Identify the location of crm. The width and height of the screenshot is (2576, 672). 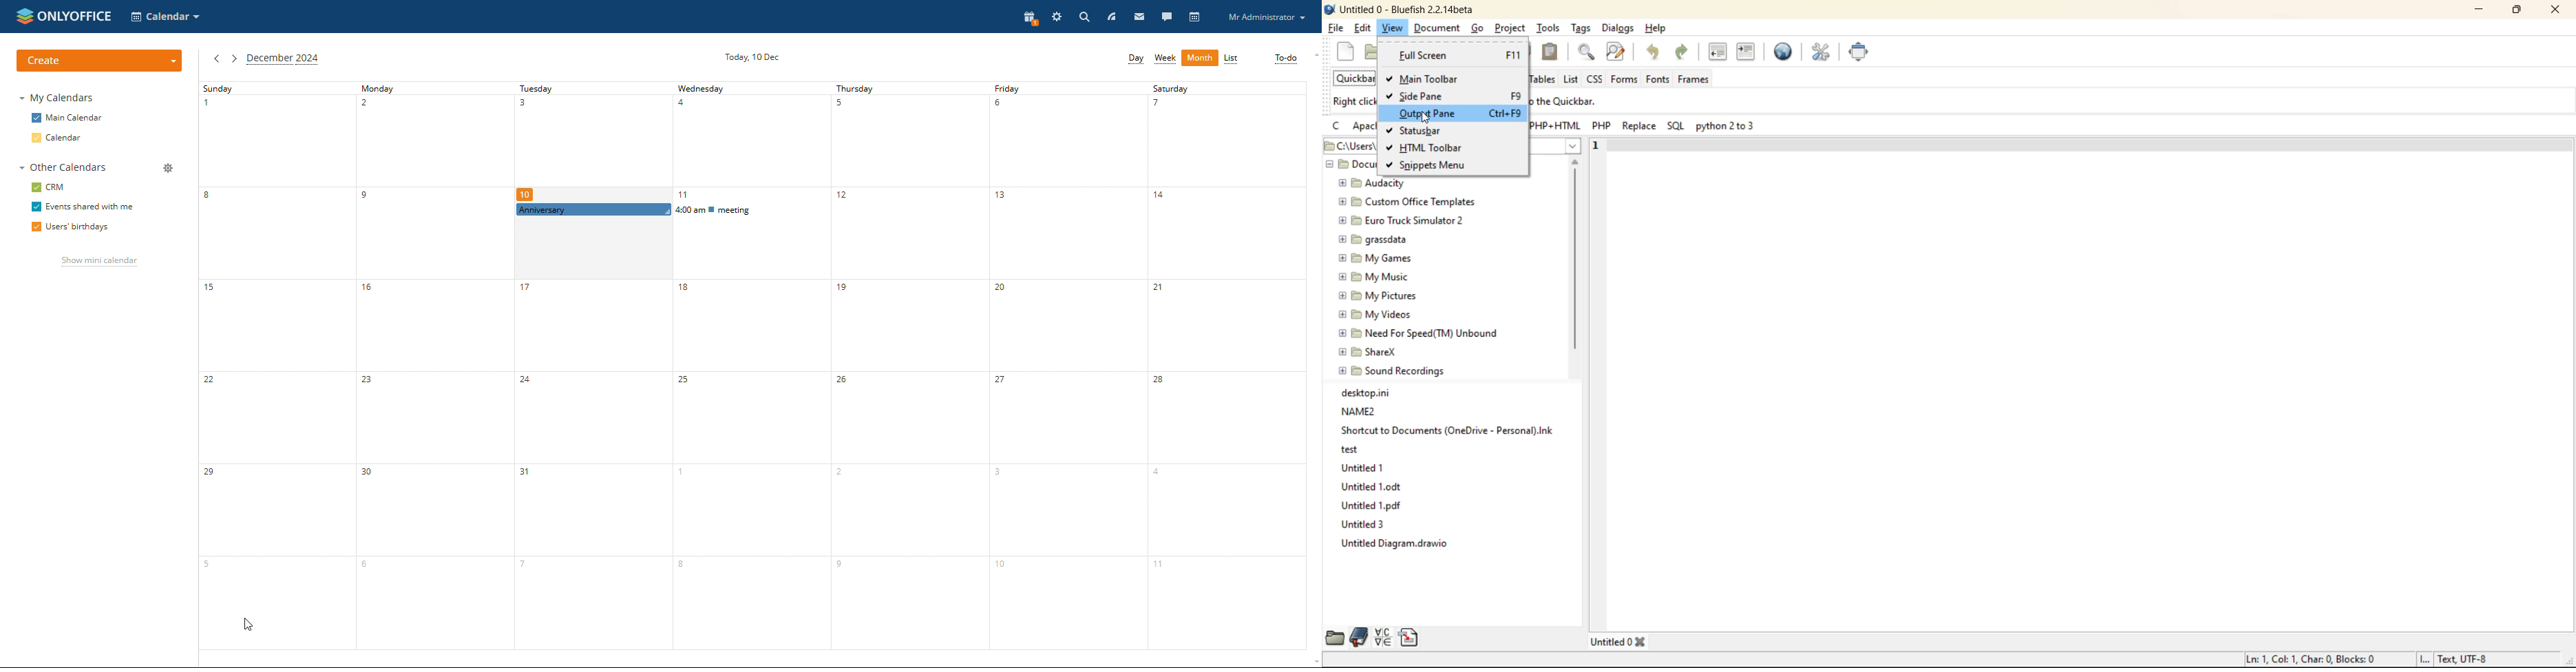
(48, 188).